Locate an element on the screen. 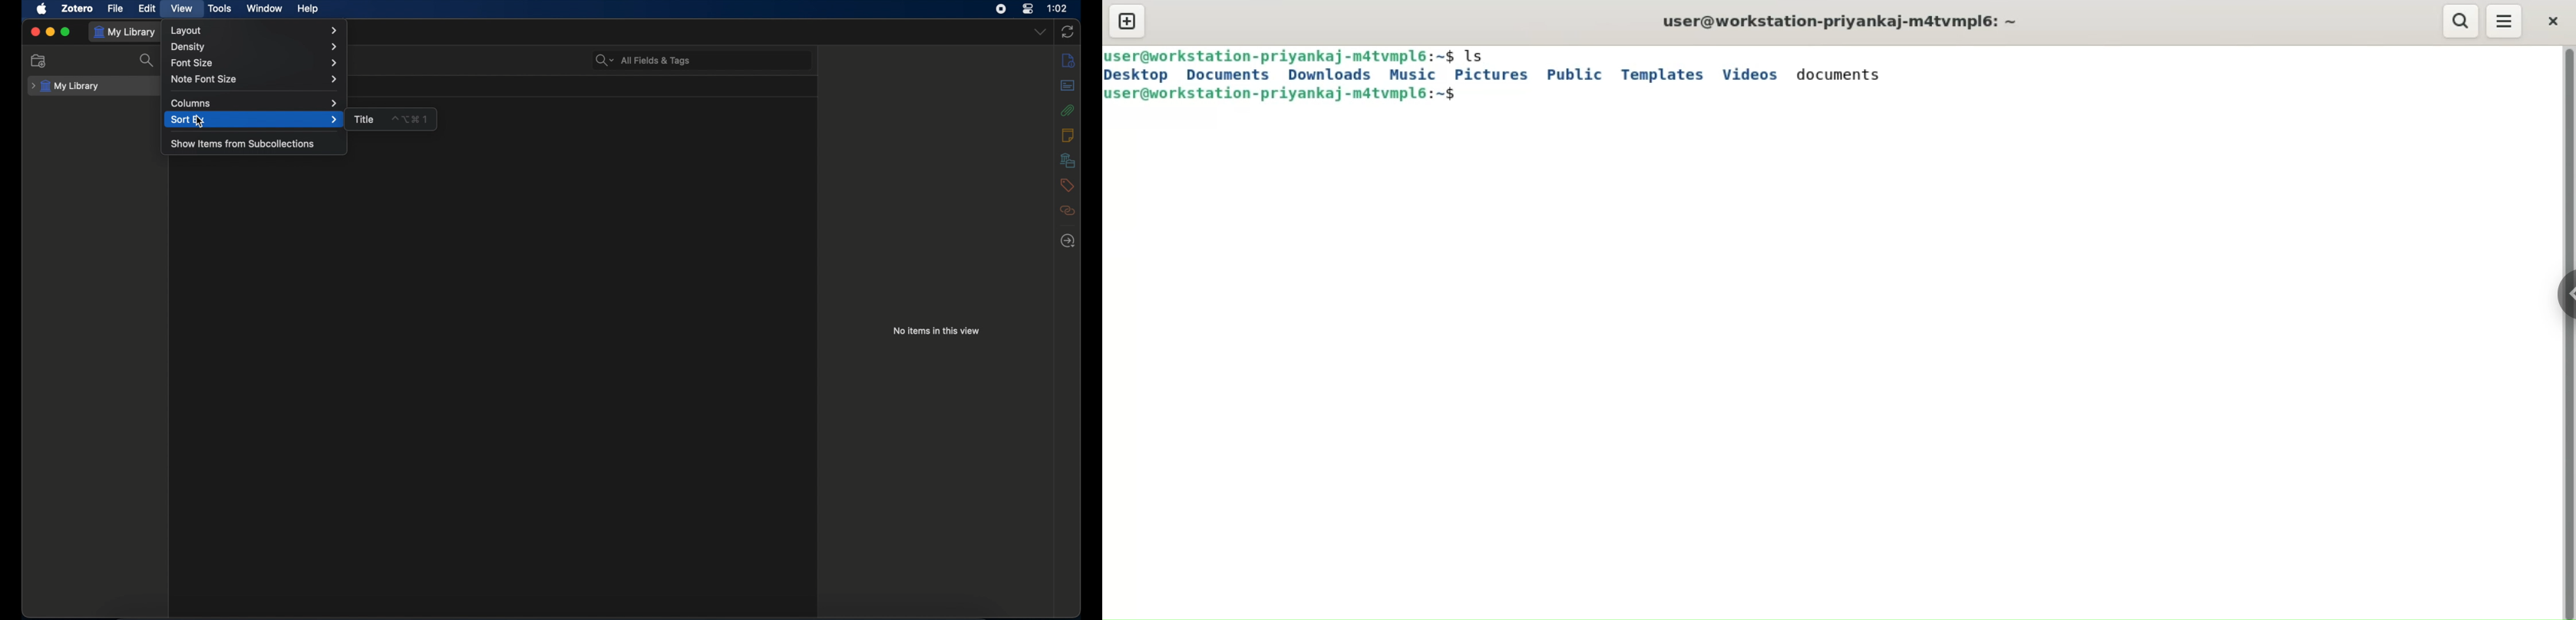  view is located at coordinates (180, 9).